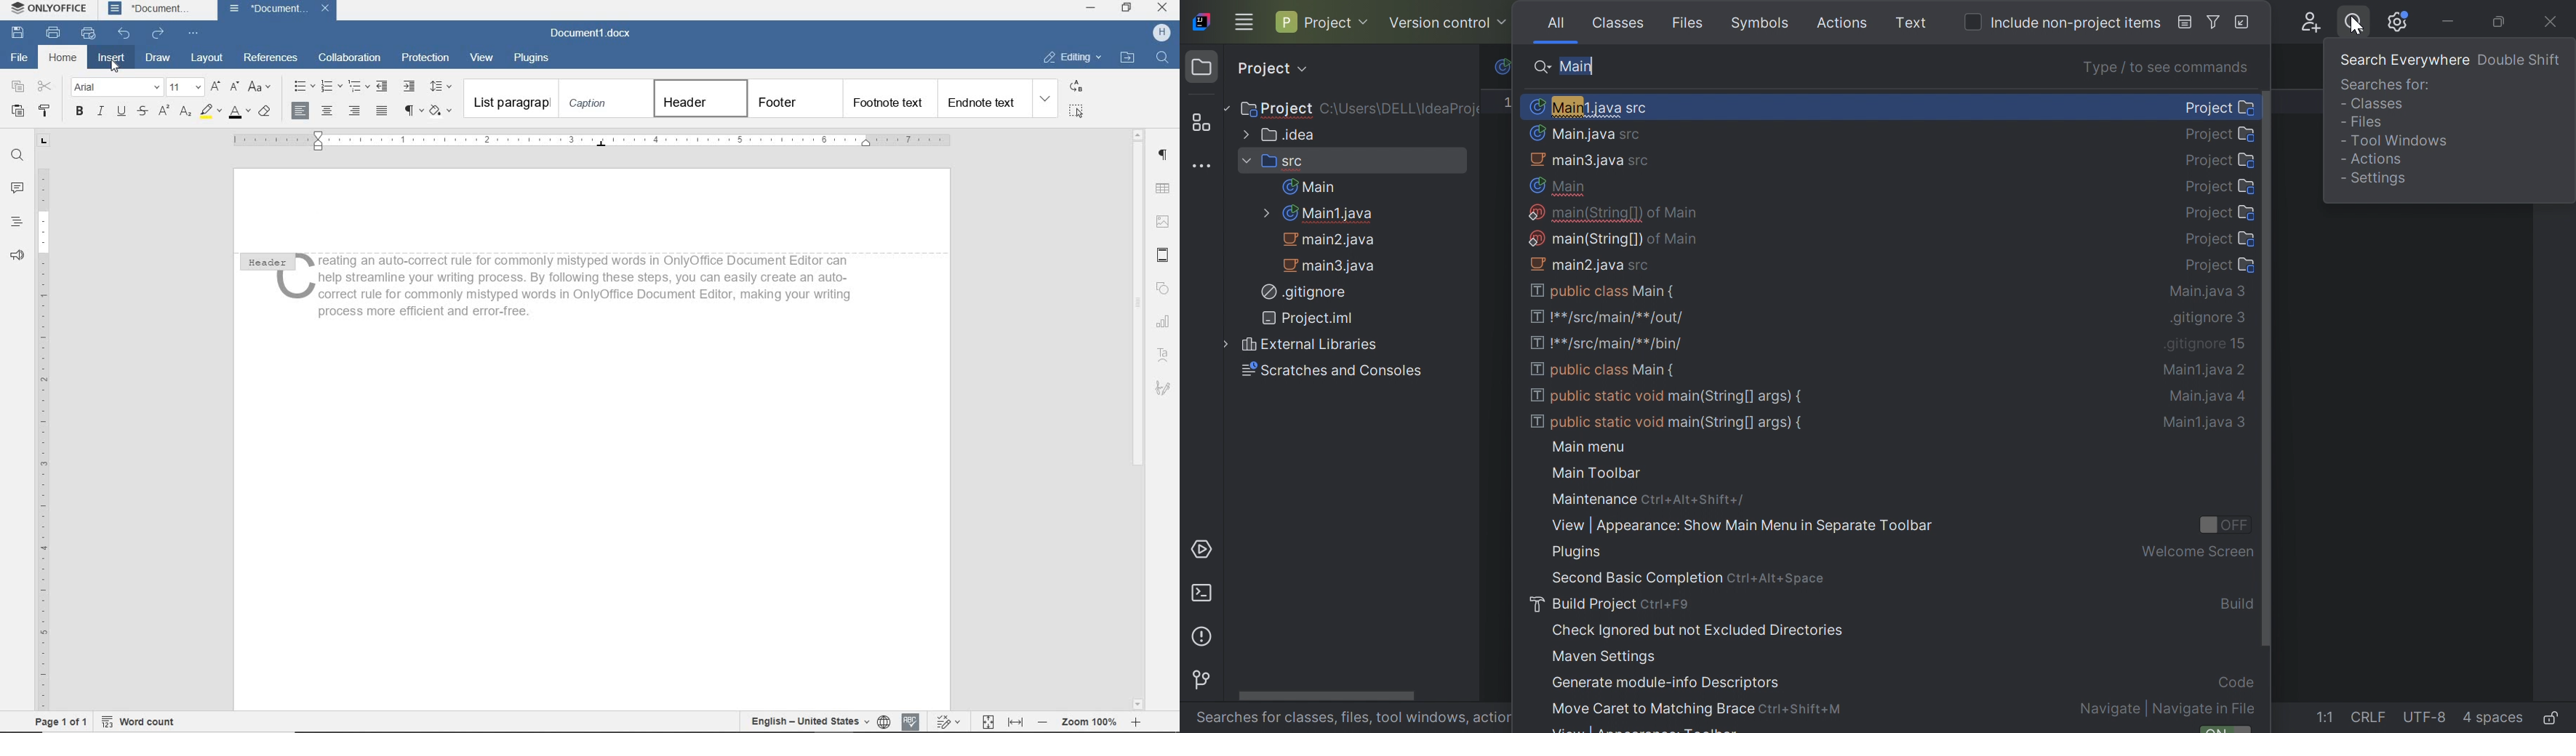 Image resolution: width=2576 pixels, height=756 pixels. Describe the element at coordinates (699, 99) in the screenshot. I see `HEADING 1` at that location.